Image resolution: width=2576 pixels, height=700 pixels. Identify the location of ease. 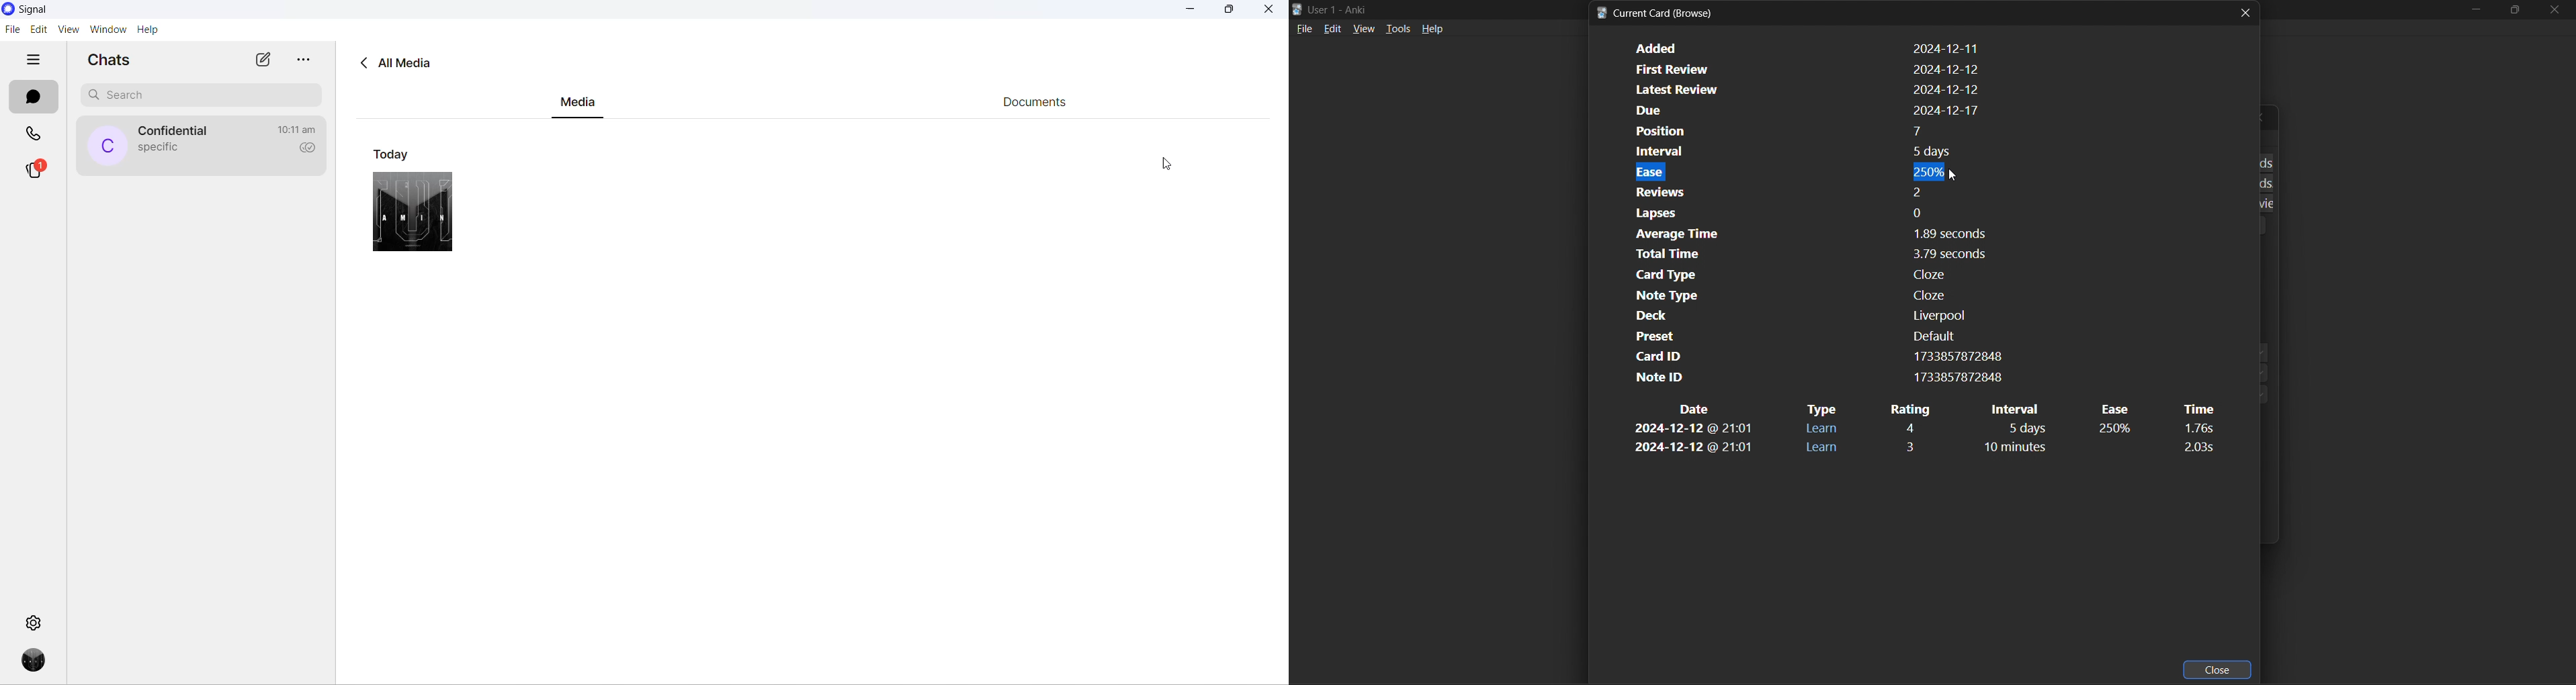
(2113, 409).